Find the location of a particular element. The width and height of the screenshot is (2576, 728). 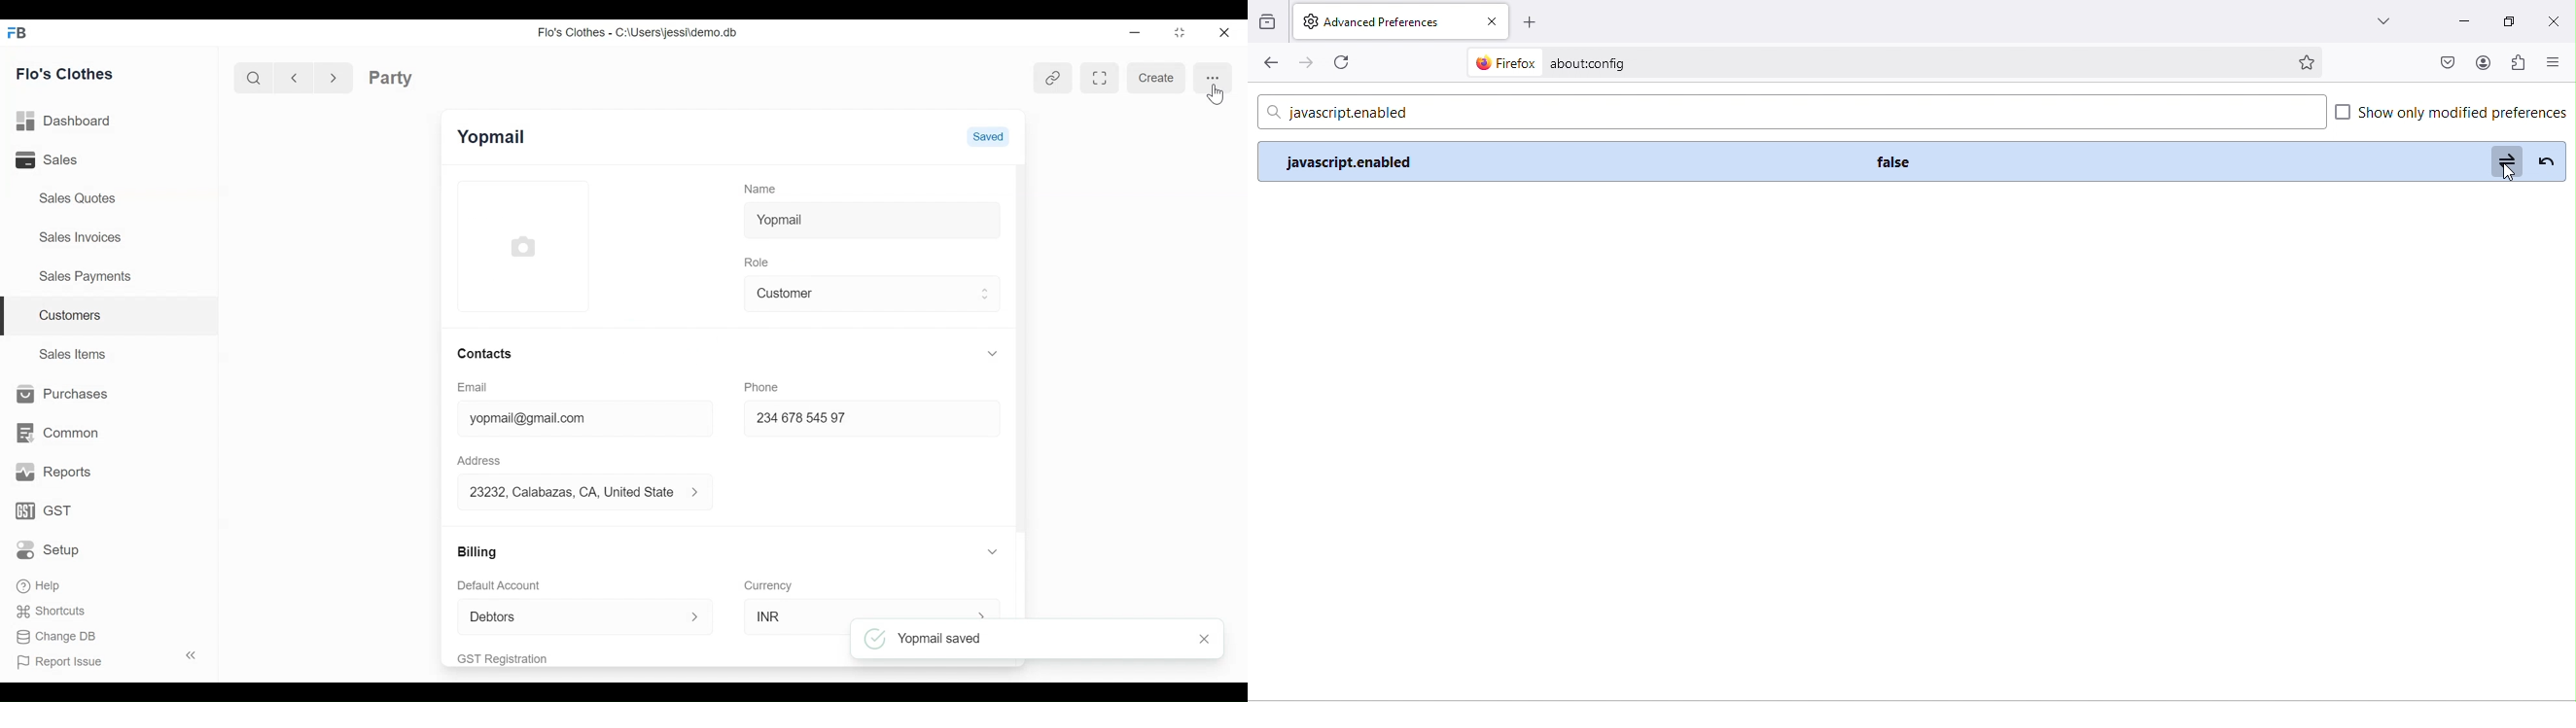

Customers is located at coordinates (111, 317).